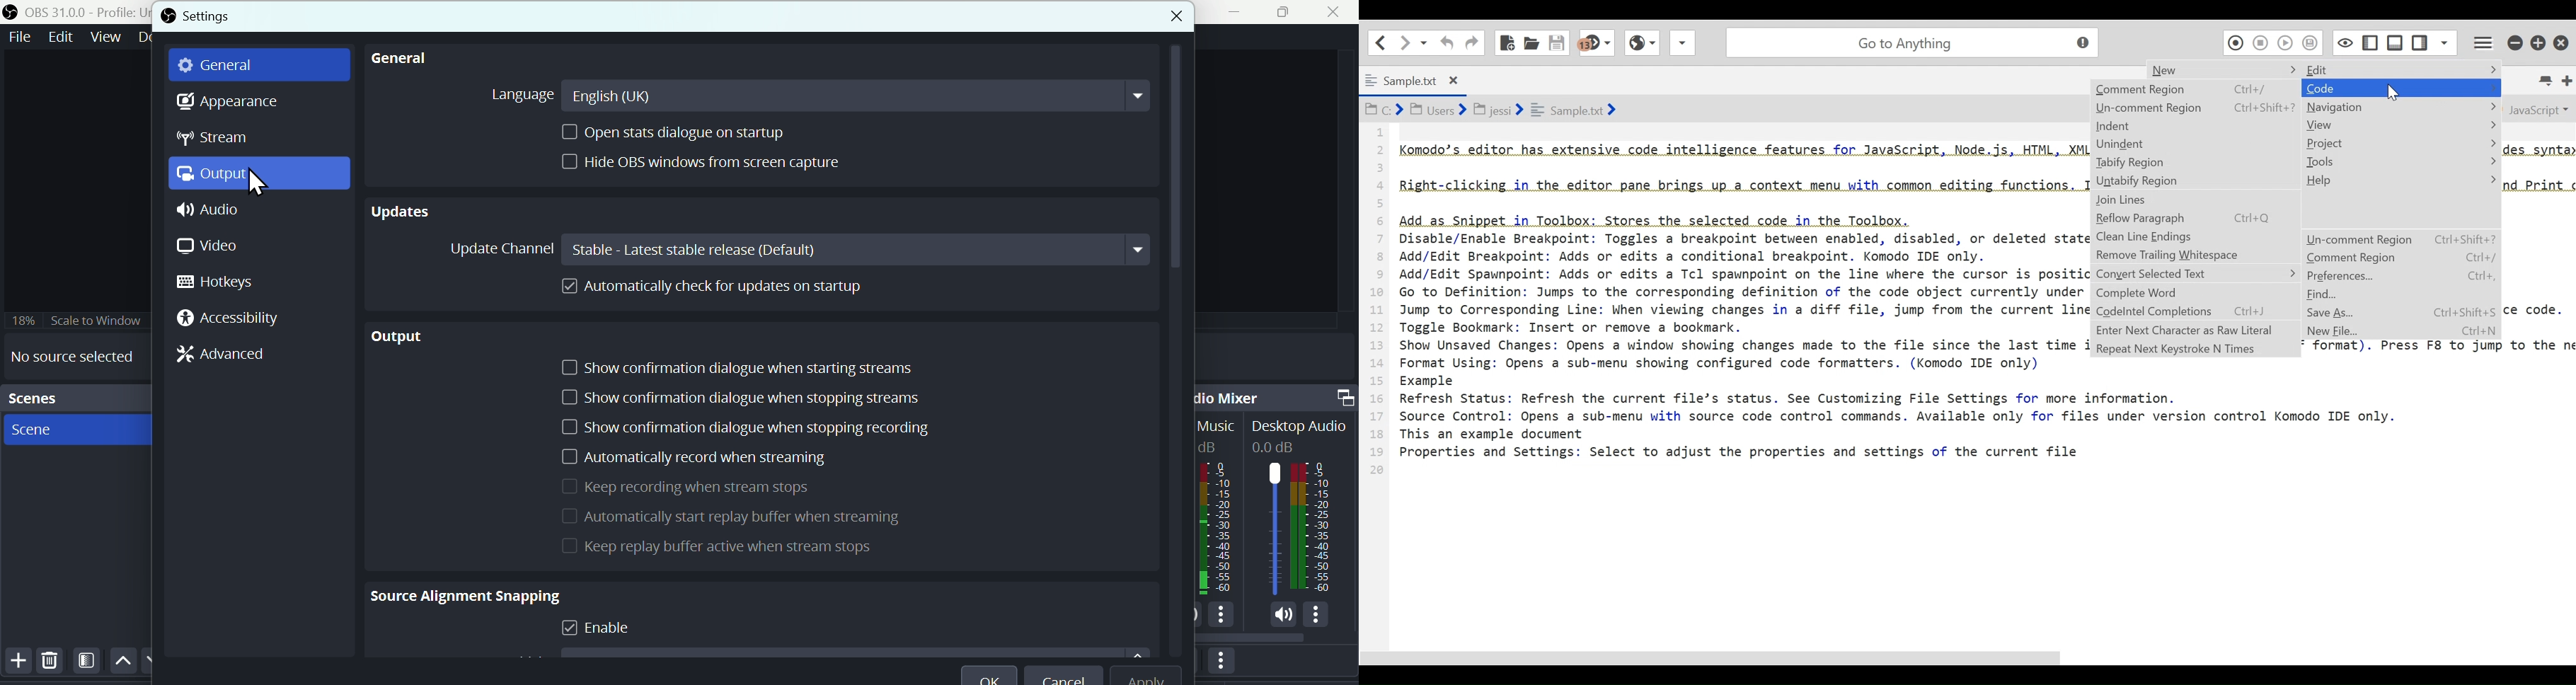 Image resolution: width=2576 pixels, height=700 pixels. I want to click on Close, so click(1337, 13).